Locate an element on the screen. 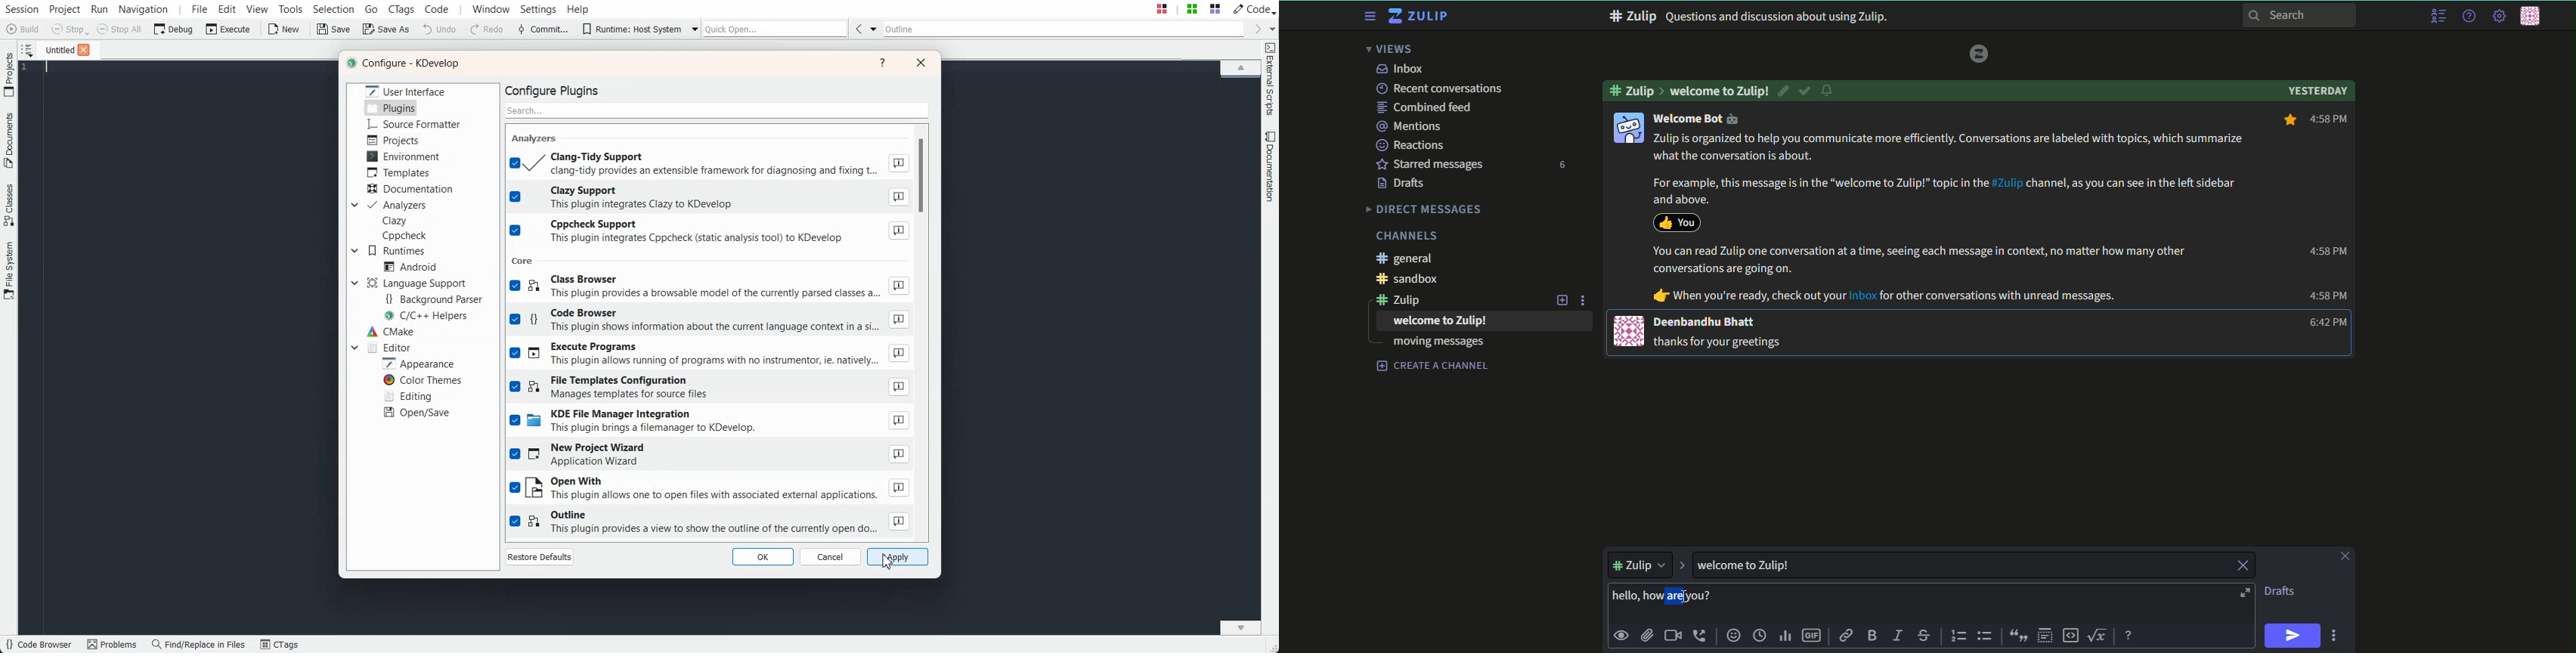 The width and height of the screenshot is (2576, 672). You can read Zulip one conversation at a time, seeing each message in context, no matter how many other
conversations are going on. is located at coordinates (1920, 260).